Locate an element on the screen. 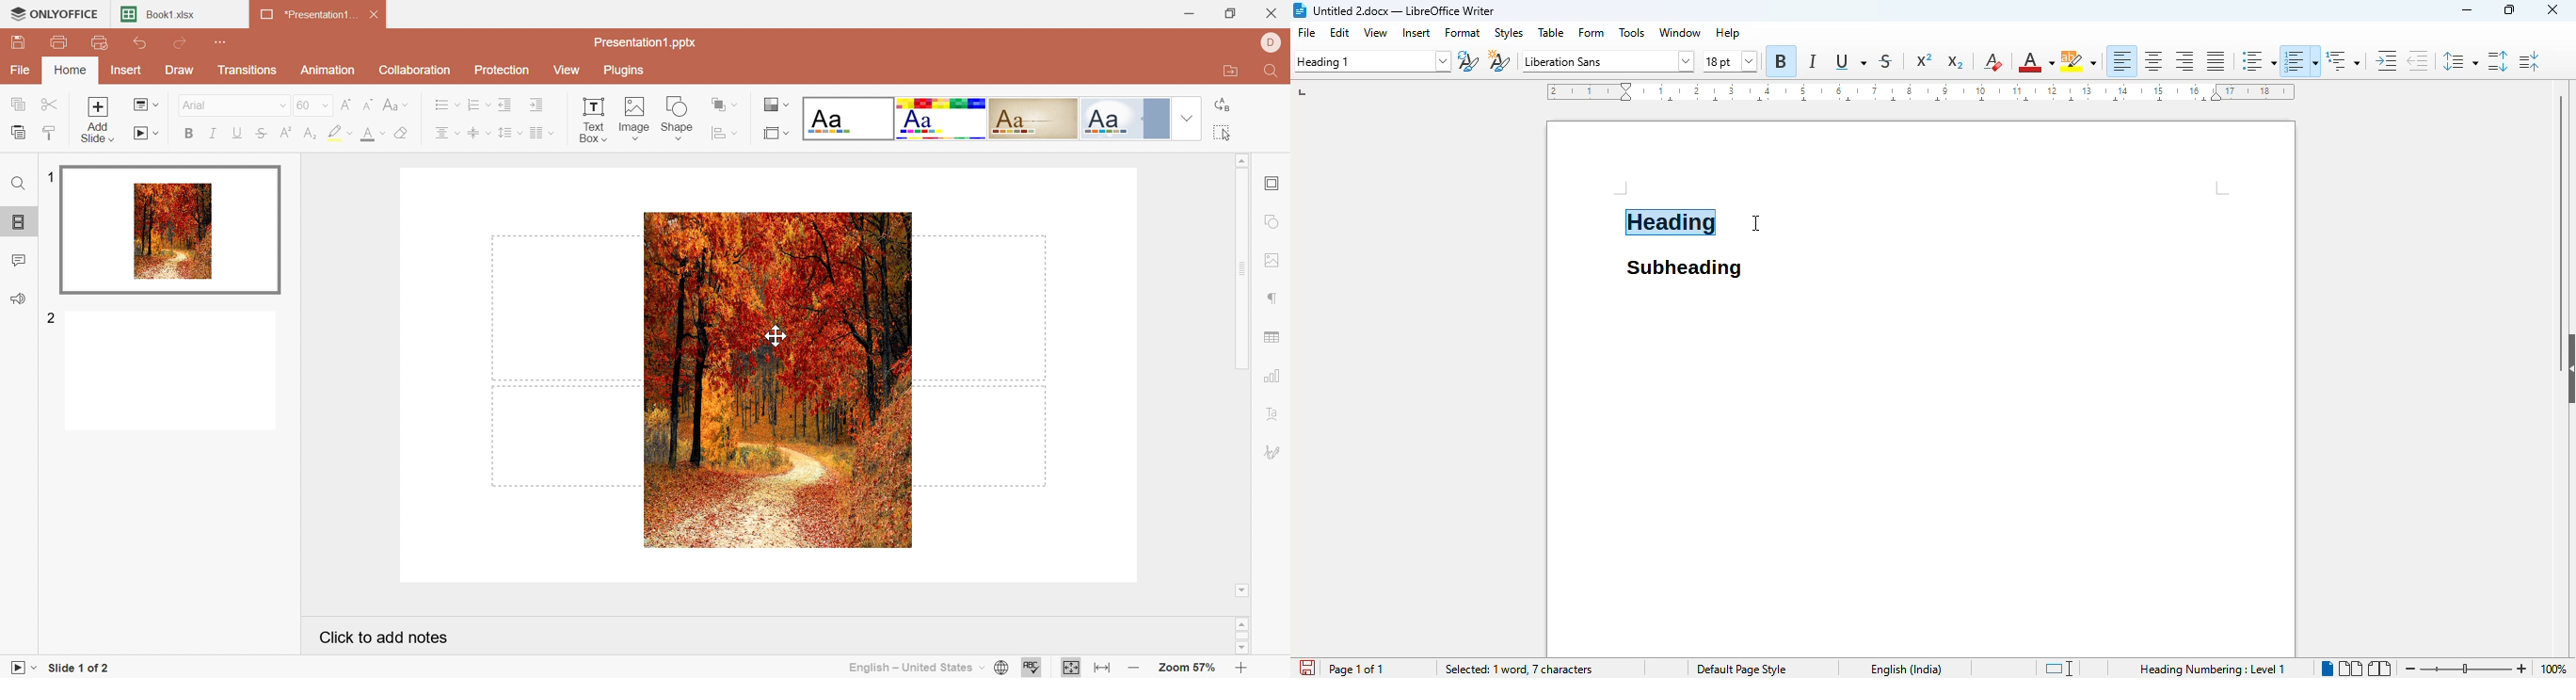  Shape settings is located at coordinates (1274, 221).